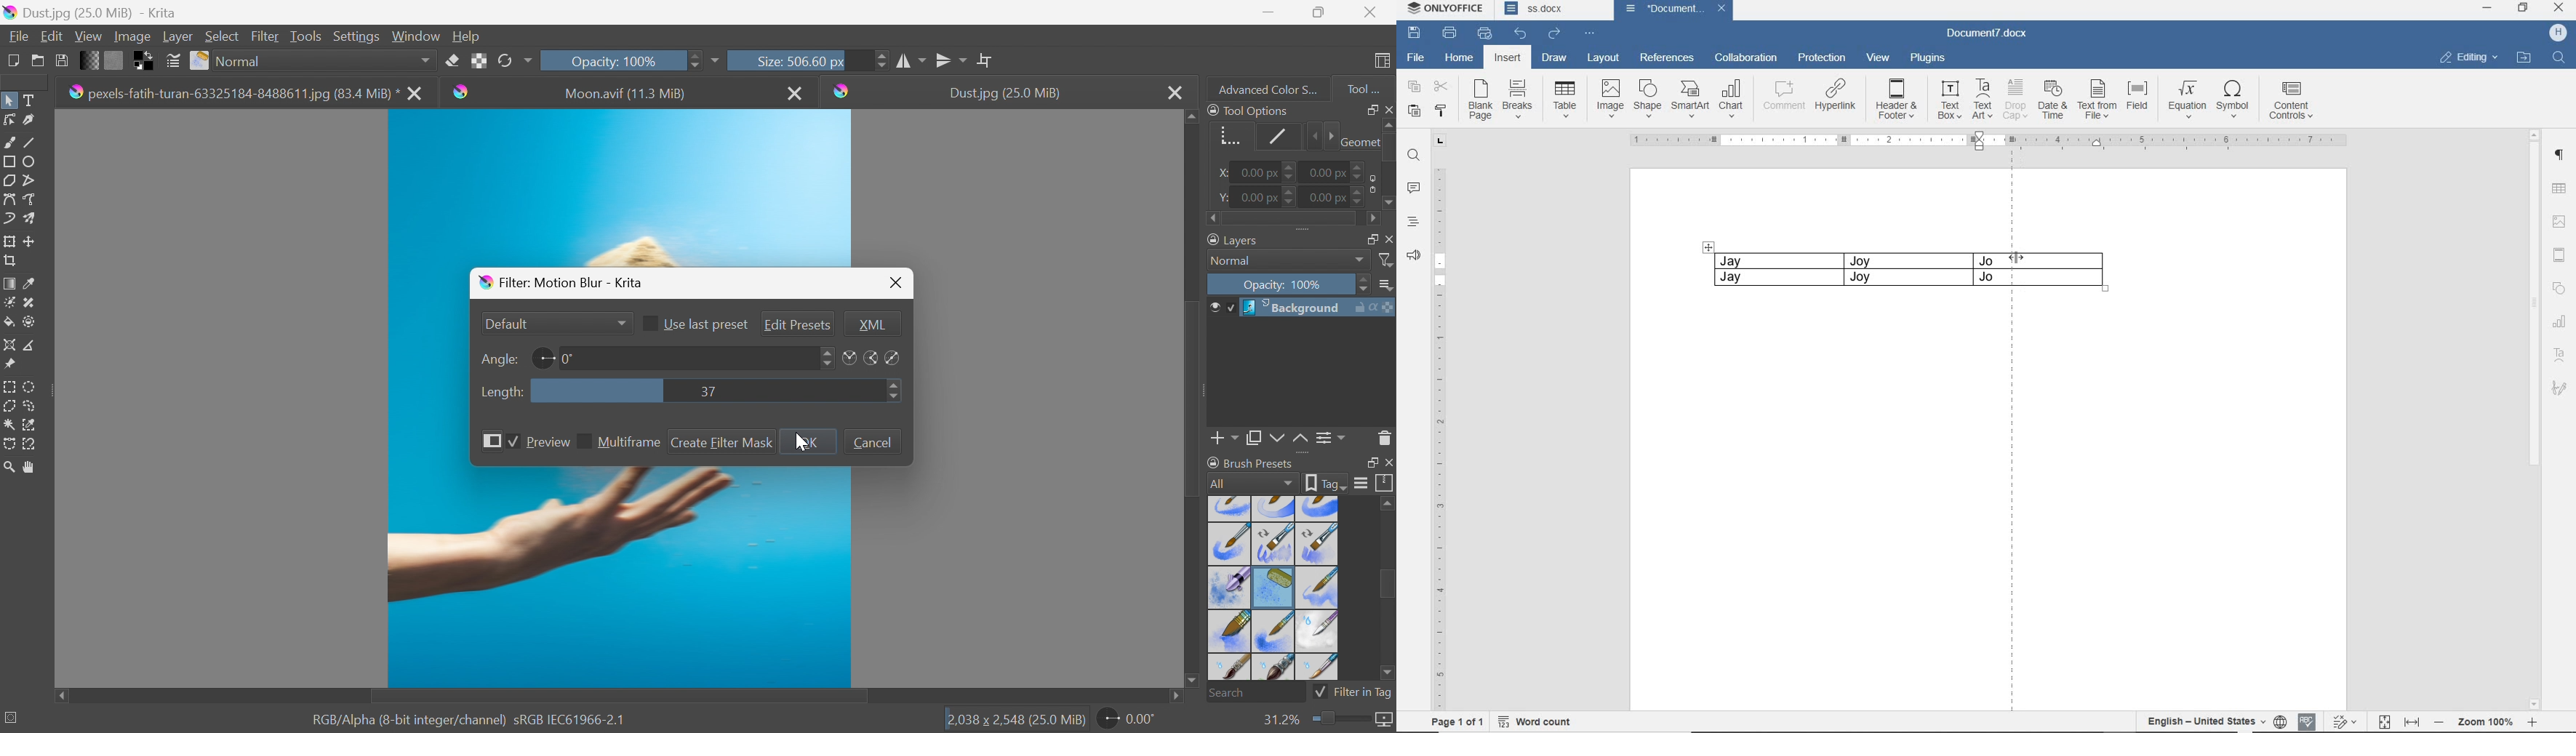  Describe the element at coordinates (1279, 719) in the screenshot. I see `31.2%` at that location.